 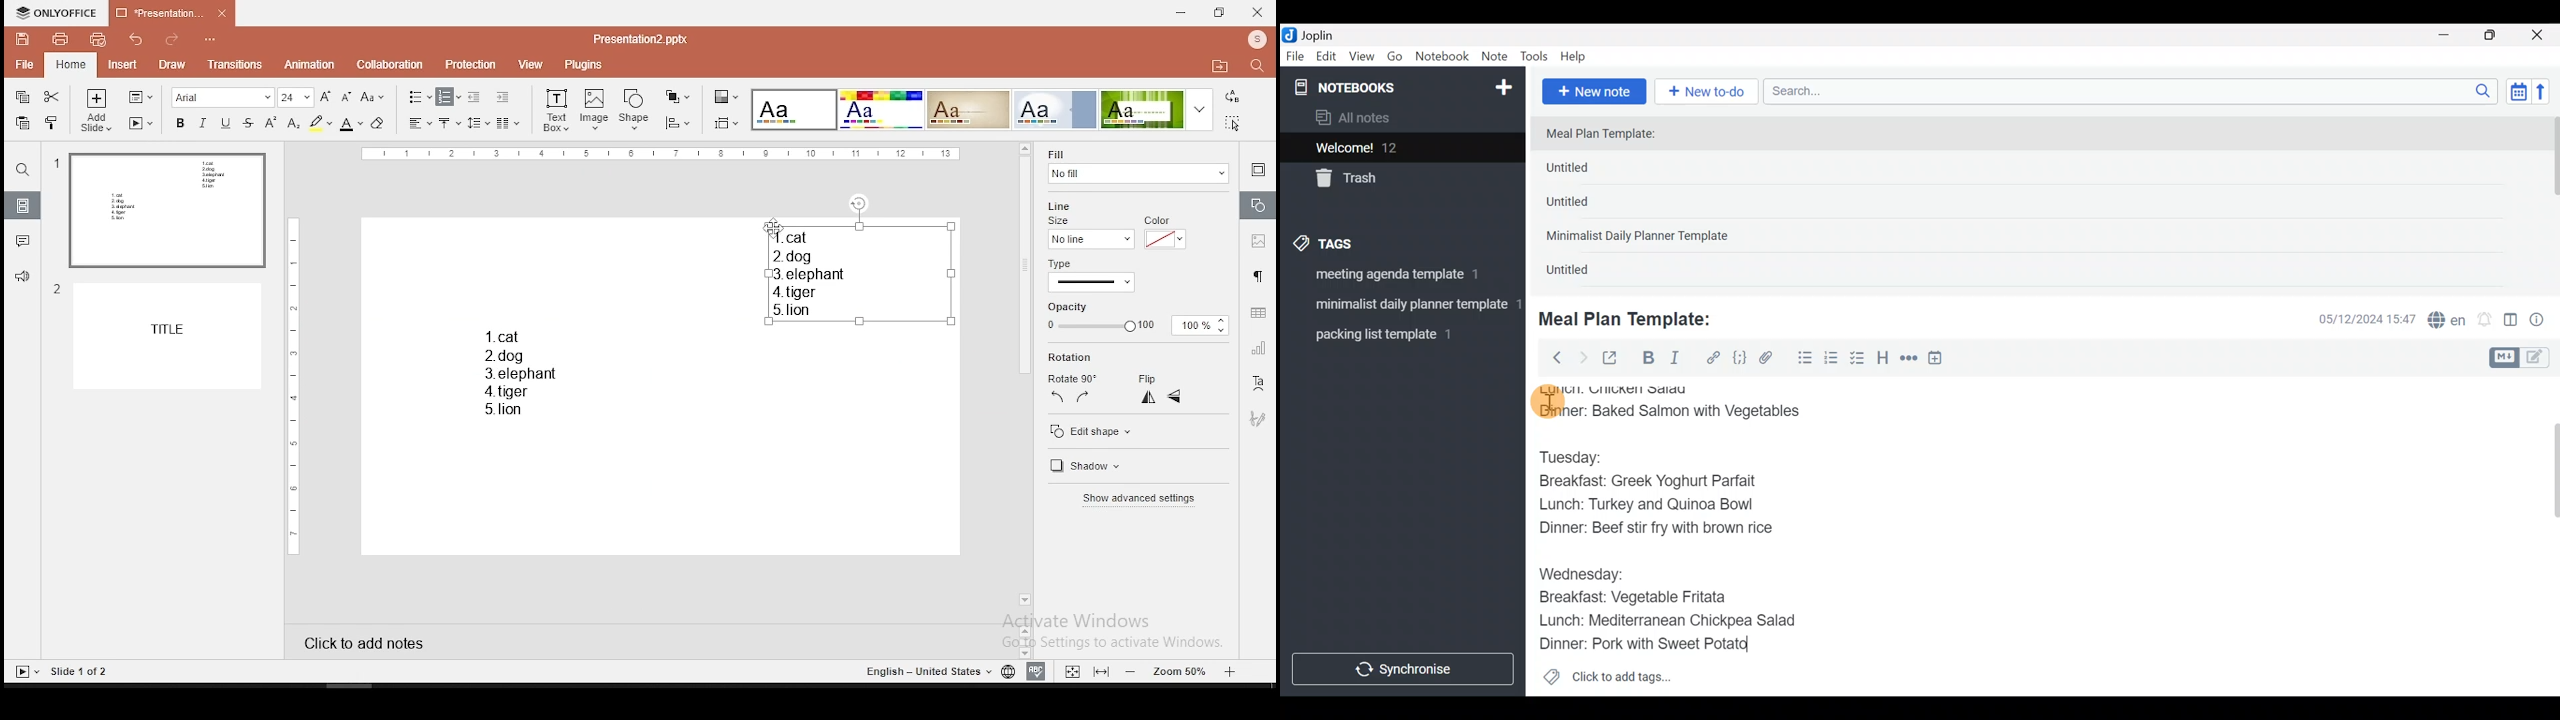 What do you see at coordinates (2518, 92) in the screenshot?
I see `Toggle sort order` at bounding box center [2518, 92].